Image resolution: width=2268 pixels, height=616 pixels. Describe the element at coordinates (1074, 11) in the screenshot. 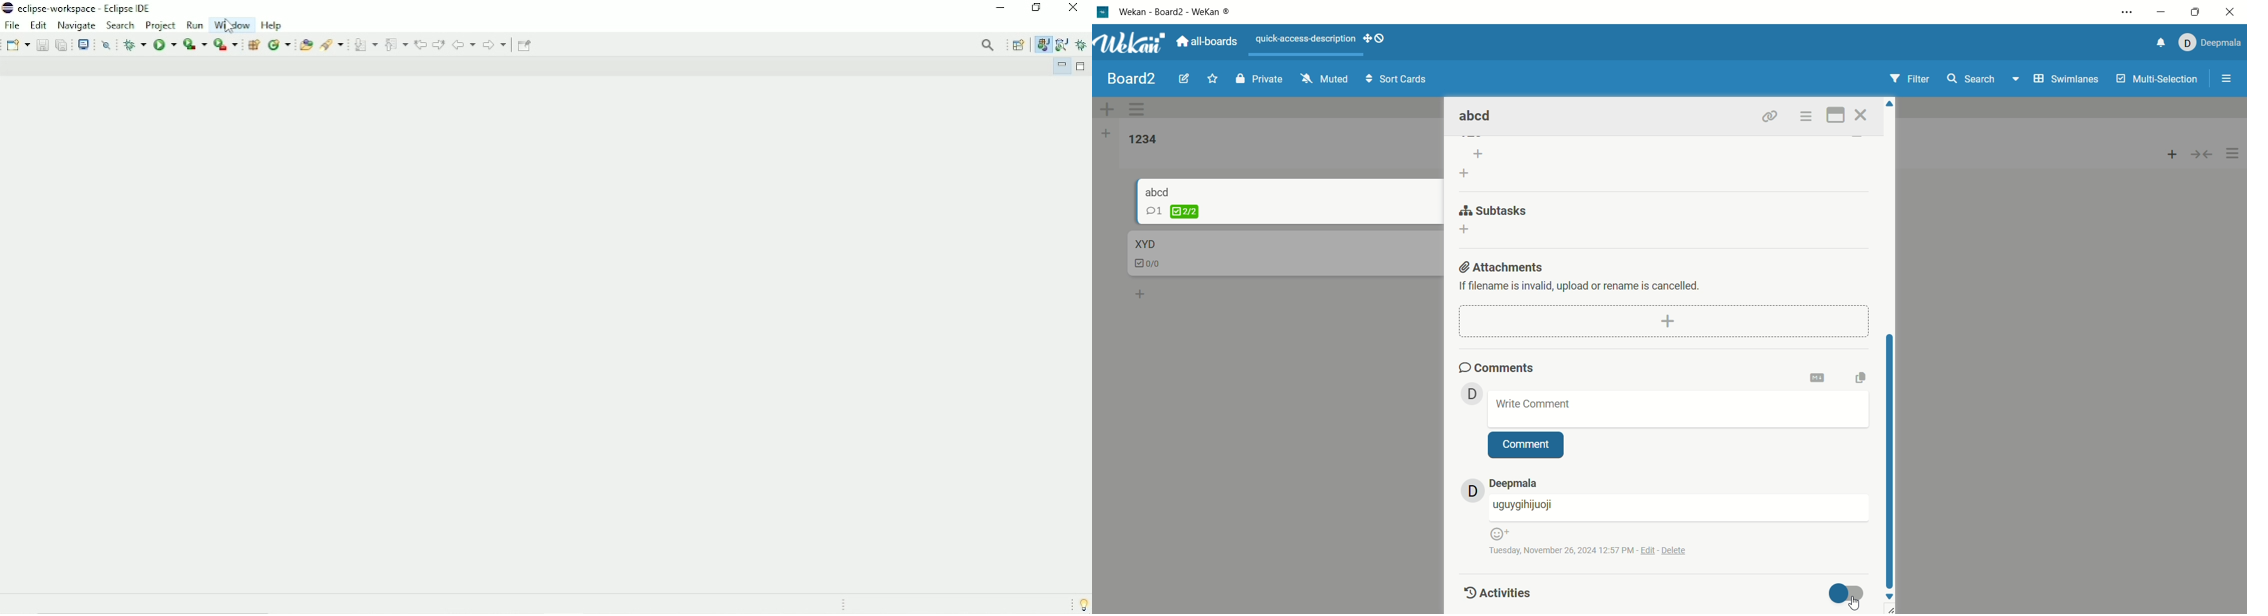

I see `Close` at that location.